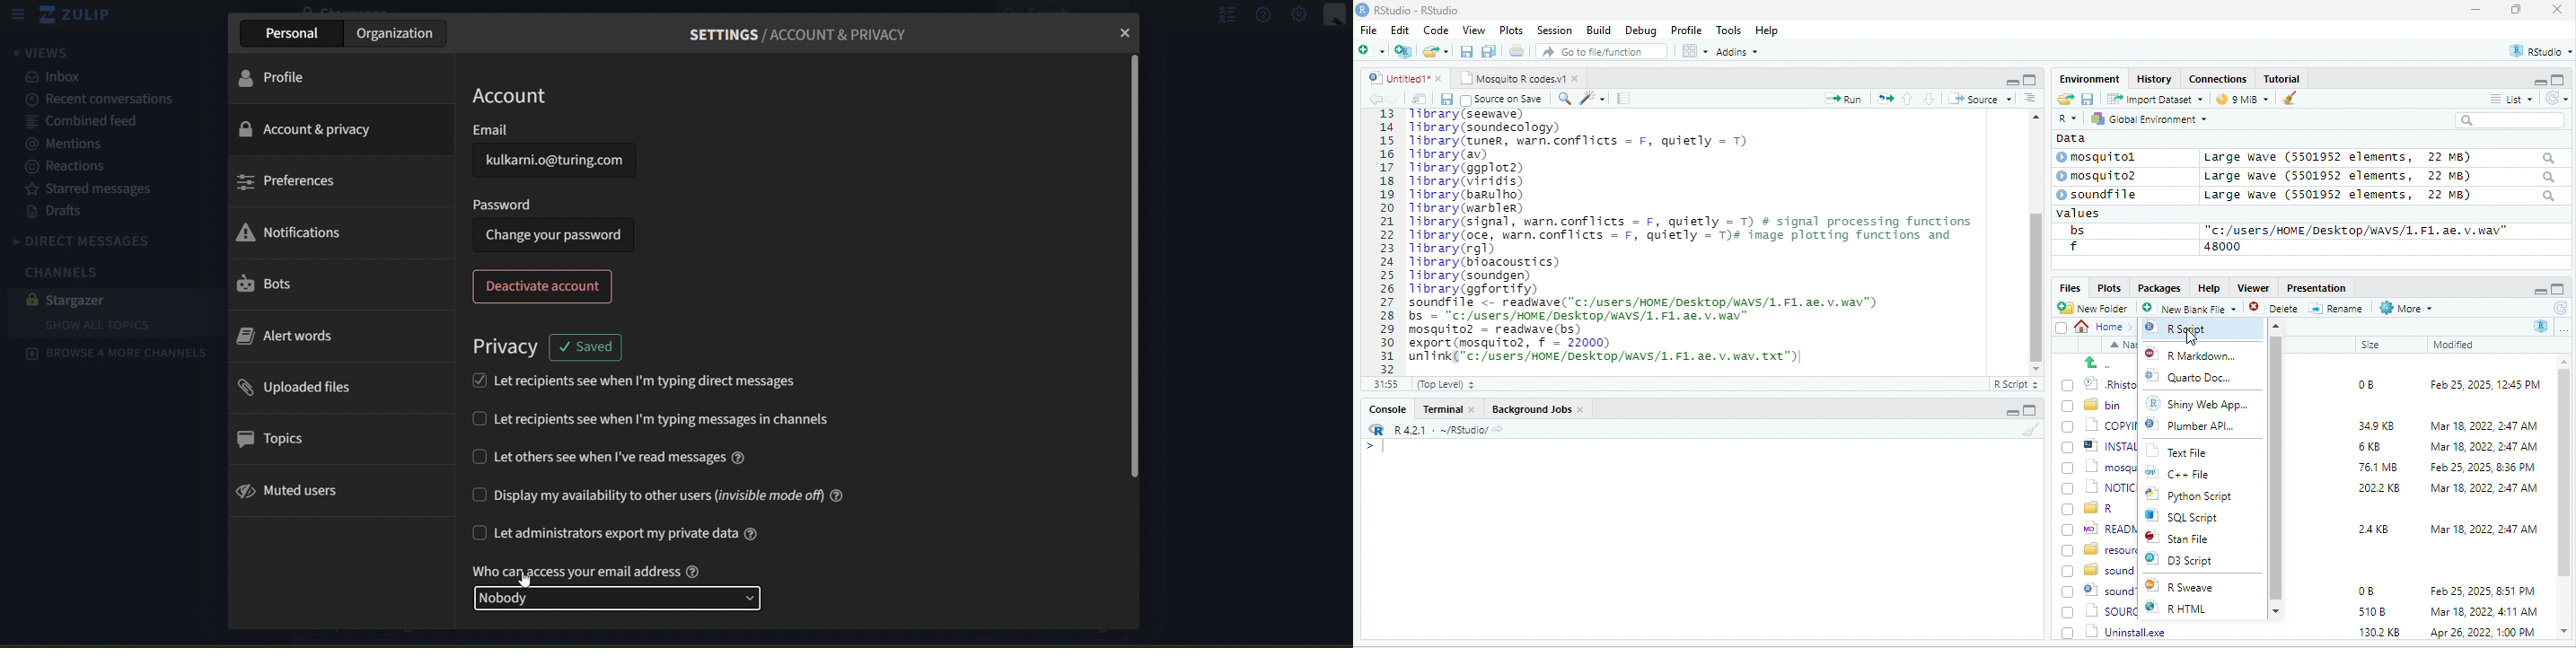  What do you see at coordinates (2105, 194) in the screenshot?
I see `© soundfile` at bounding box center [2105, 194].